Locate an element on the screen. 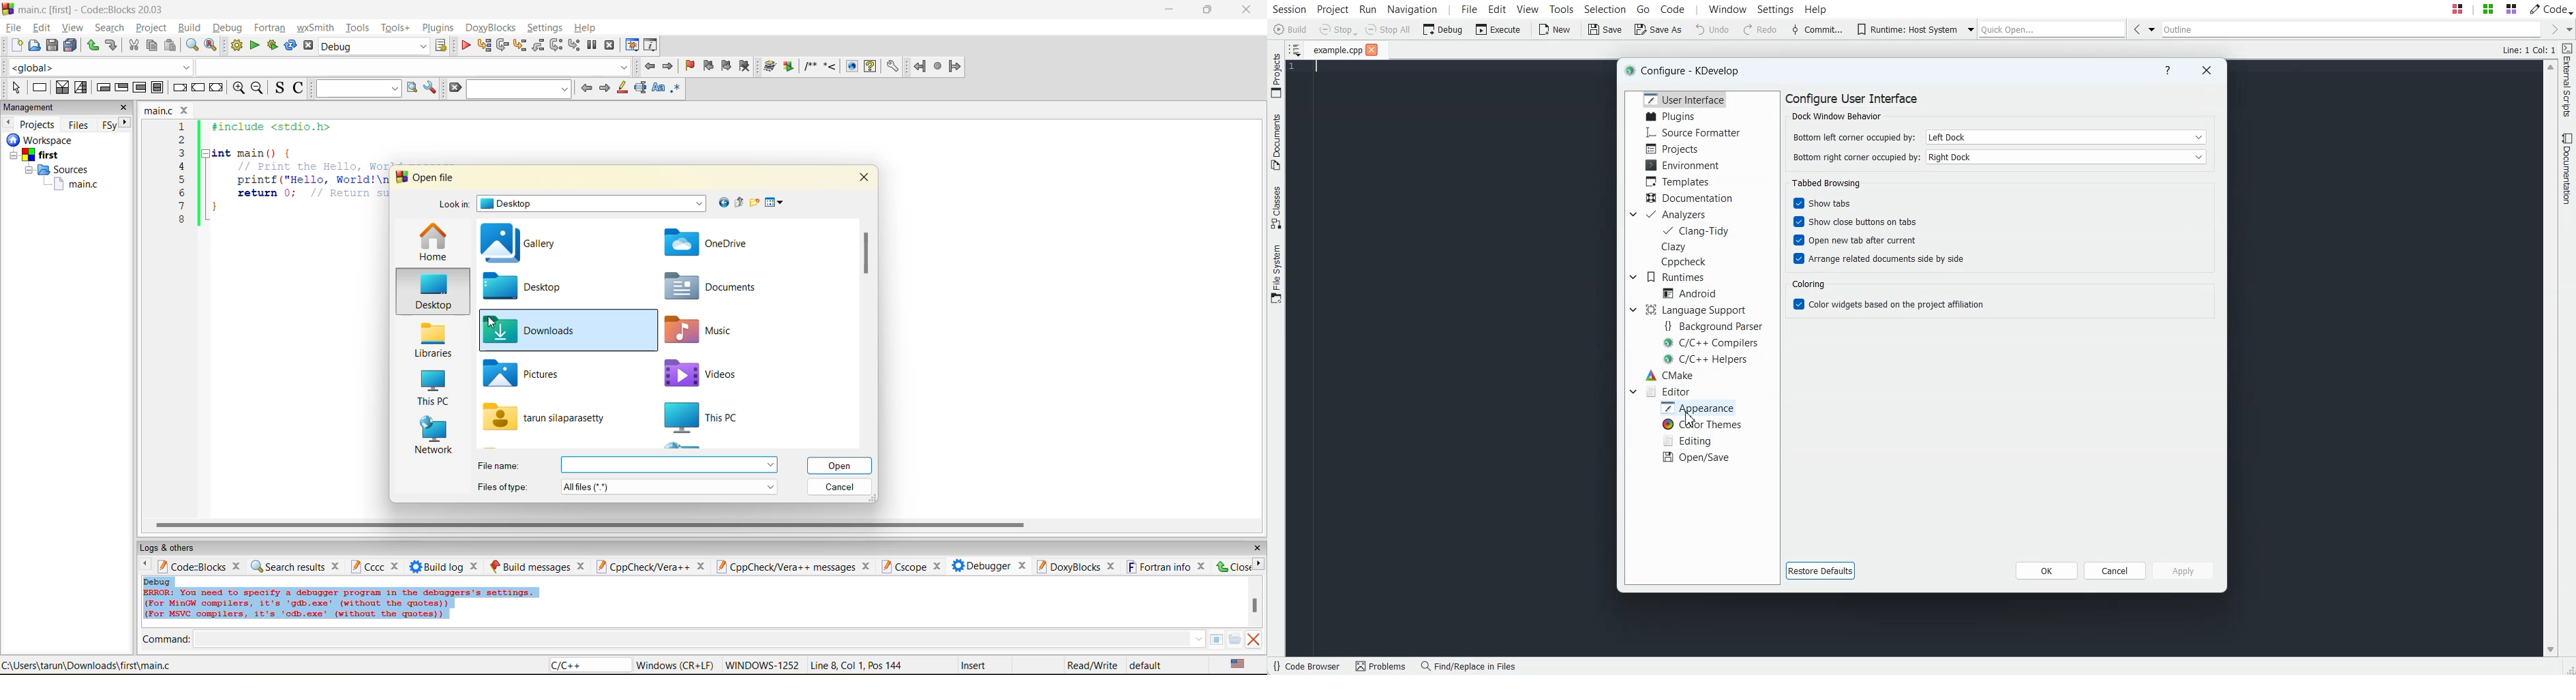  redo is located at coordinates (92, 46).